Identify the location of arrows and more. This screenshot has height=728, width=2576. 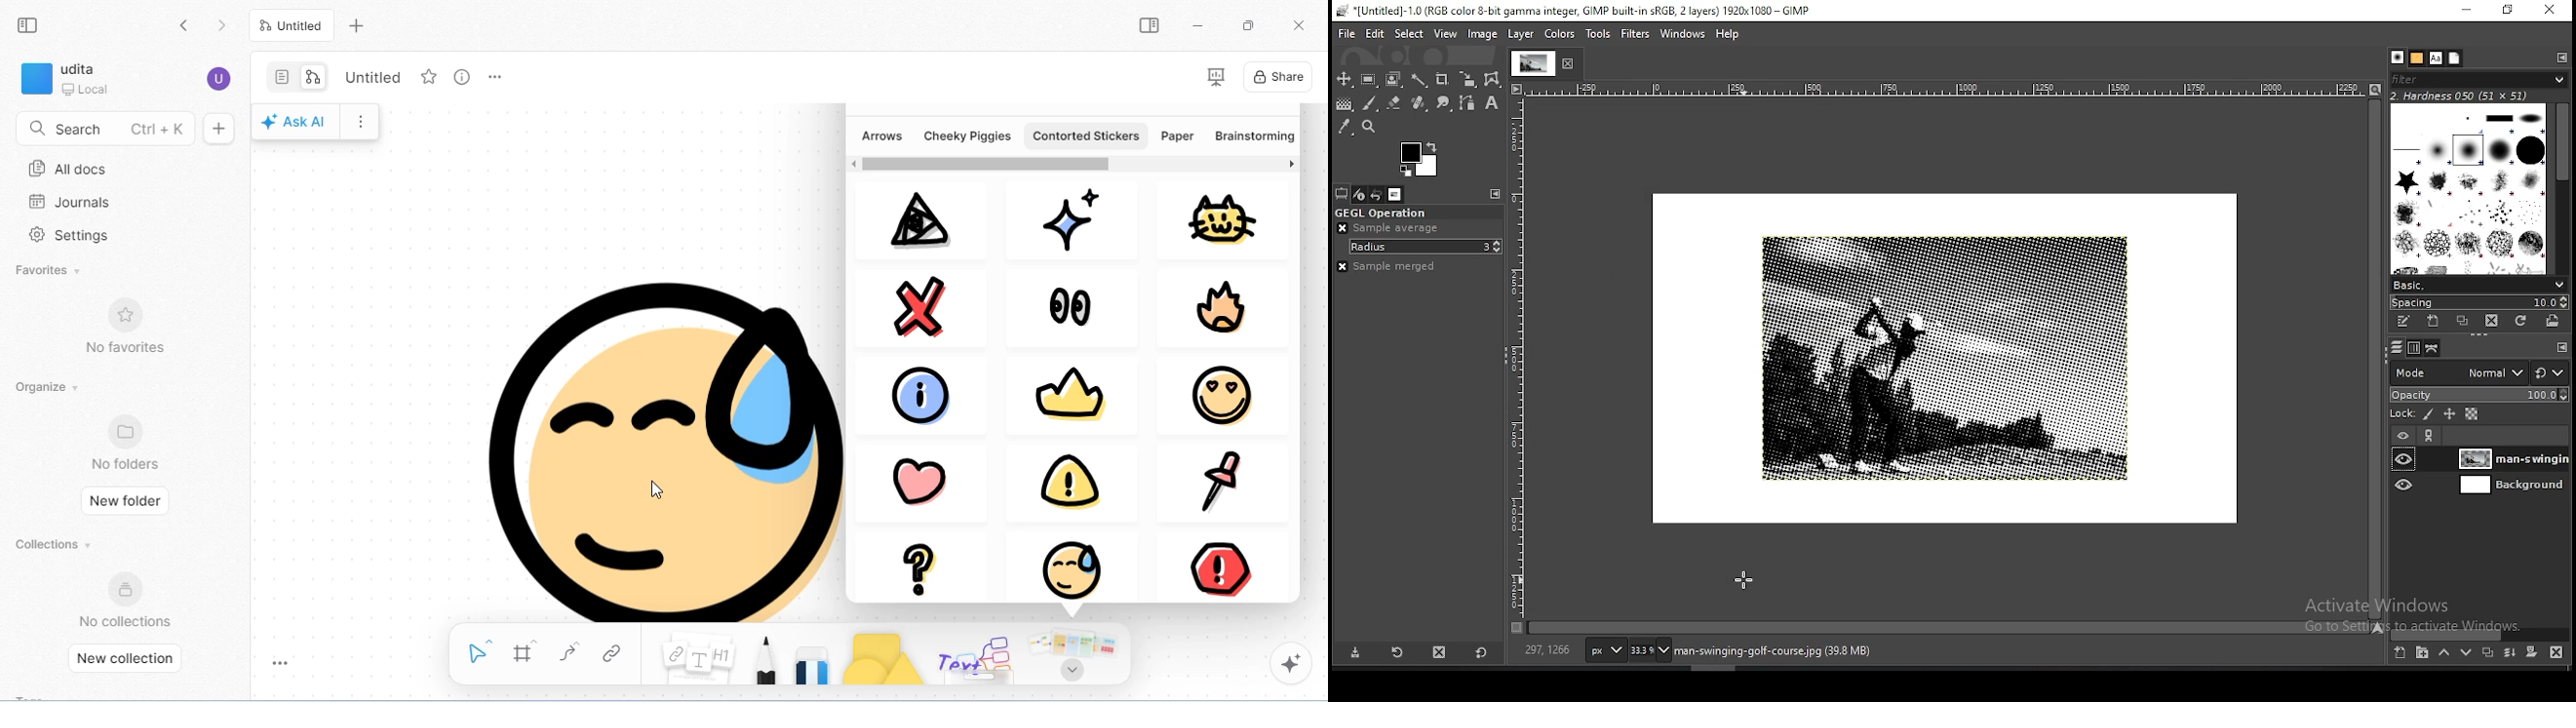
(1071, 655).